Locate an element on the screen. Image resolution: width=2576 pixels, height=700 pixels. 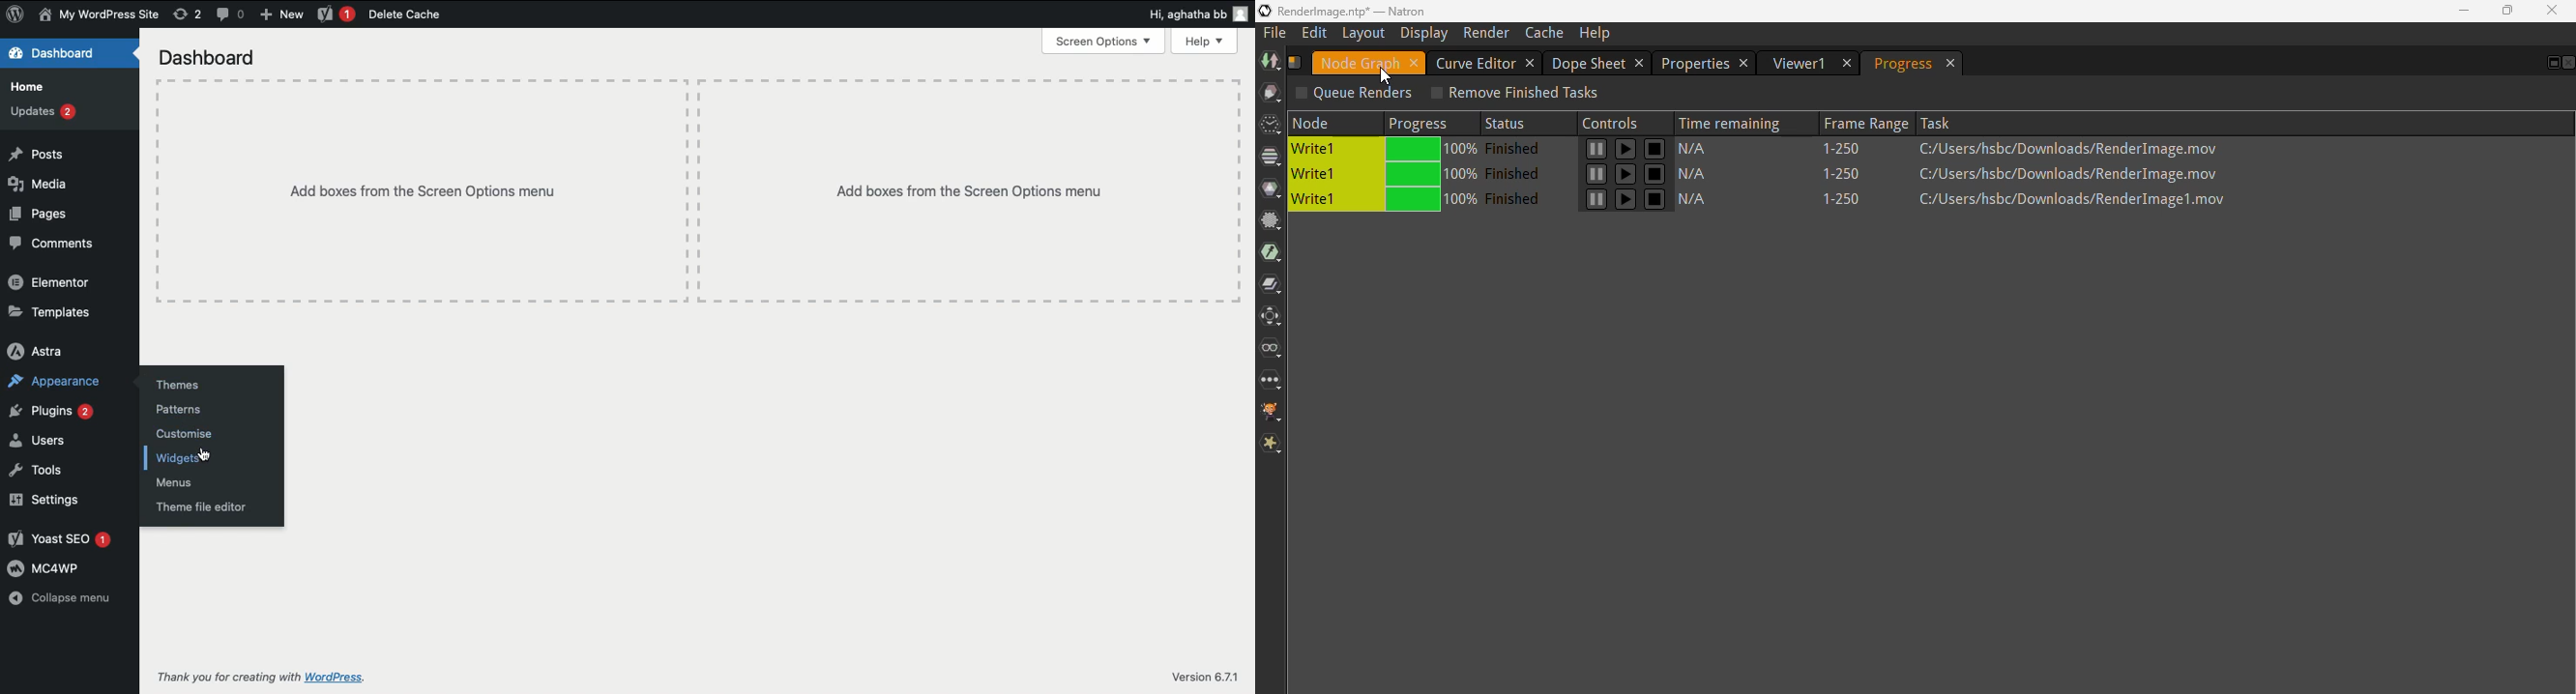
help is located at coordinates (1595, 34).